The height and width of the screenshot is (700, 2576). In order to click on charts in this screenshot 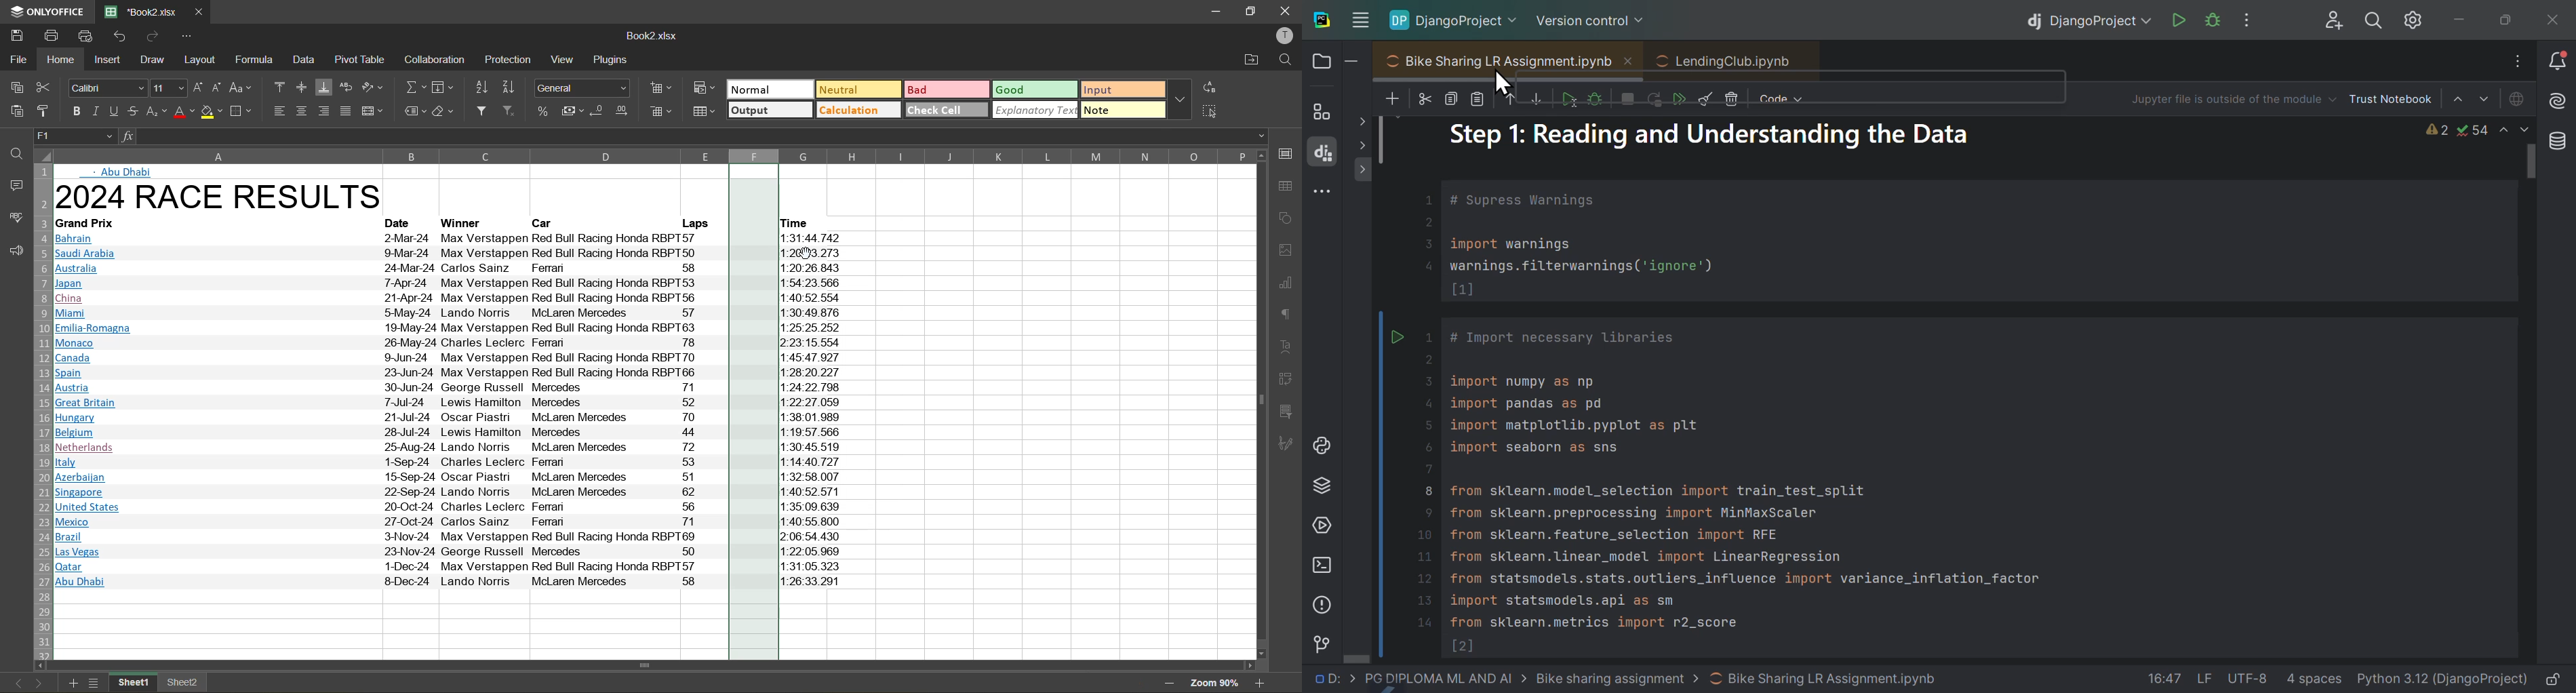, I will do `click(1289, 283)`.